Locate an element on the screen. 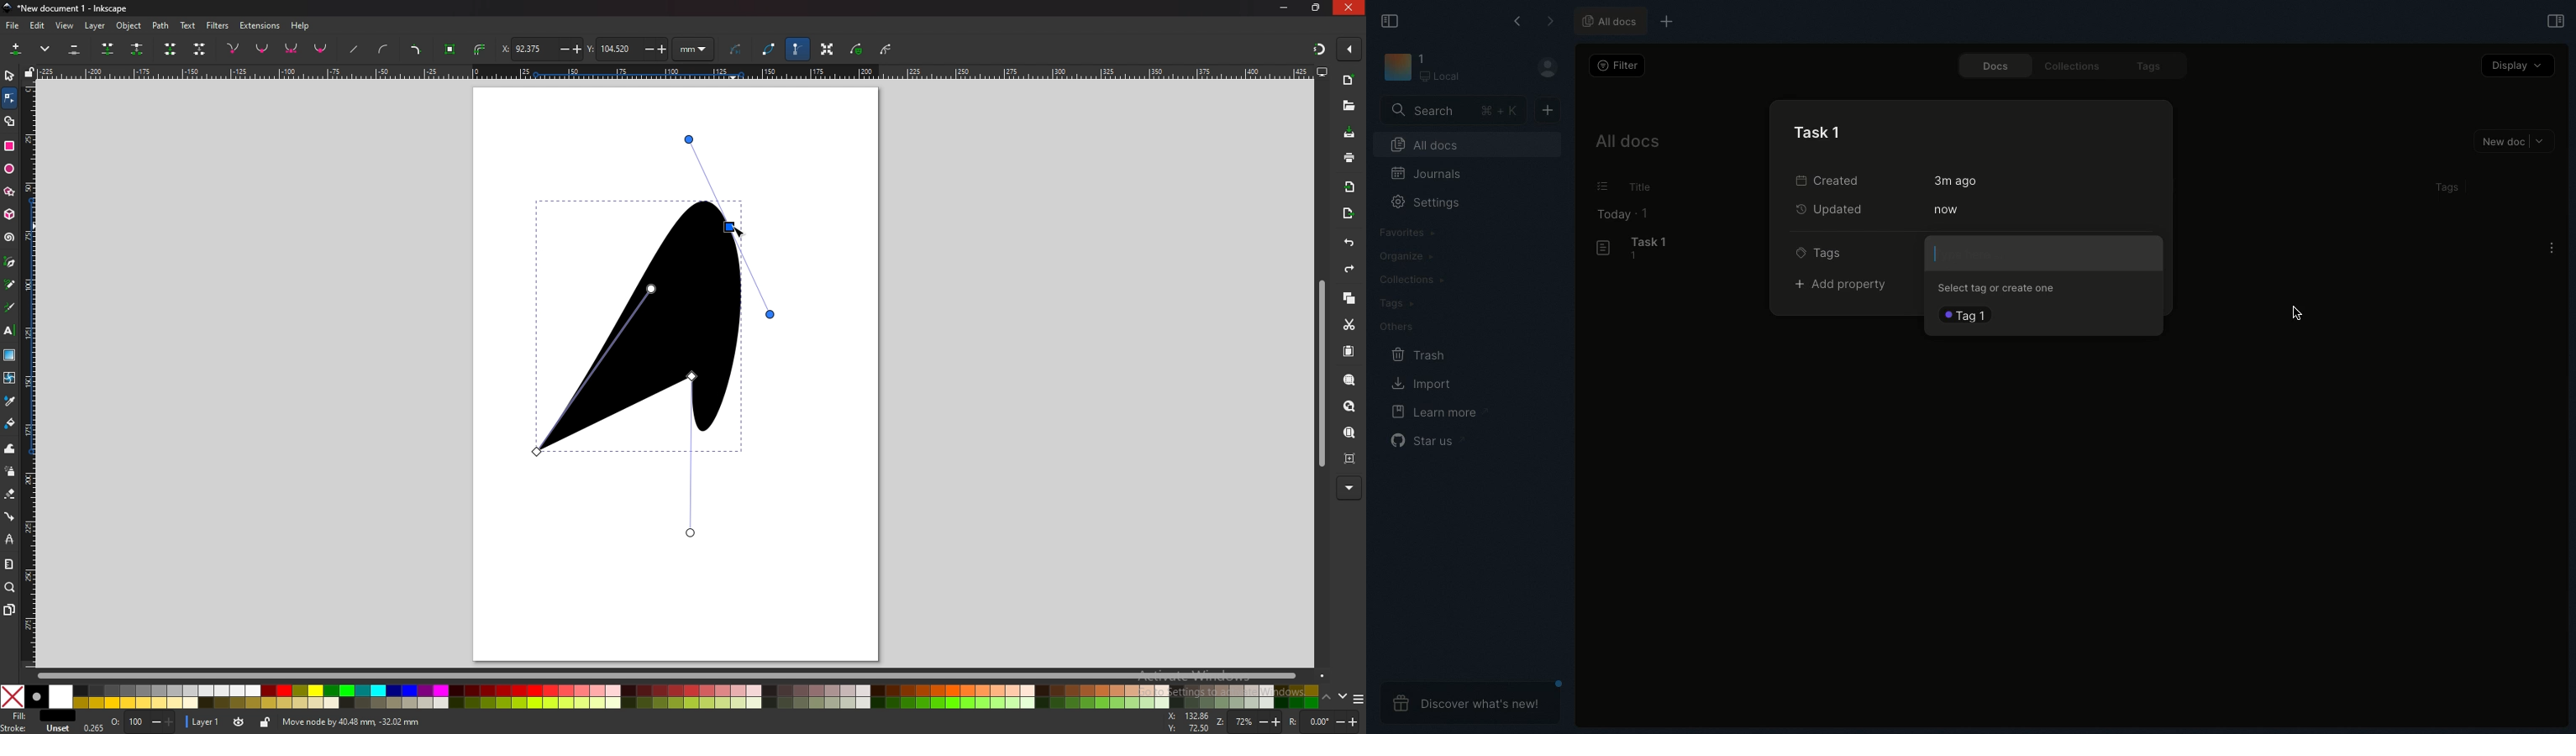 This screenshot has width=2576, height=756. units is located at coordinates (693, 48).